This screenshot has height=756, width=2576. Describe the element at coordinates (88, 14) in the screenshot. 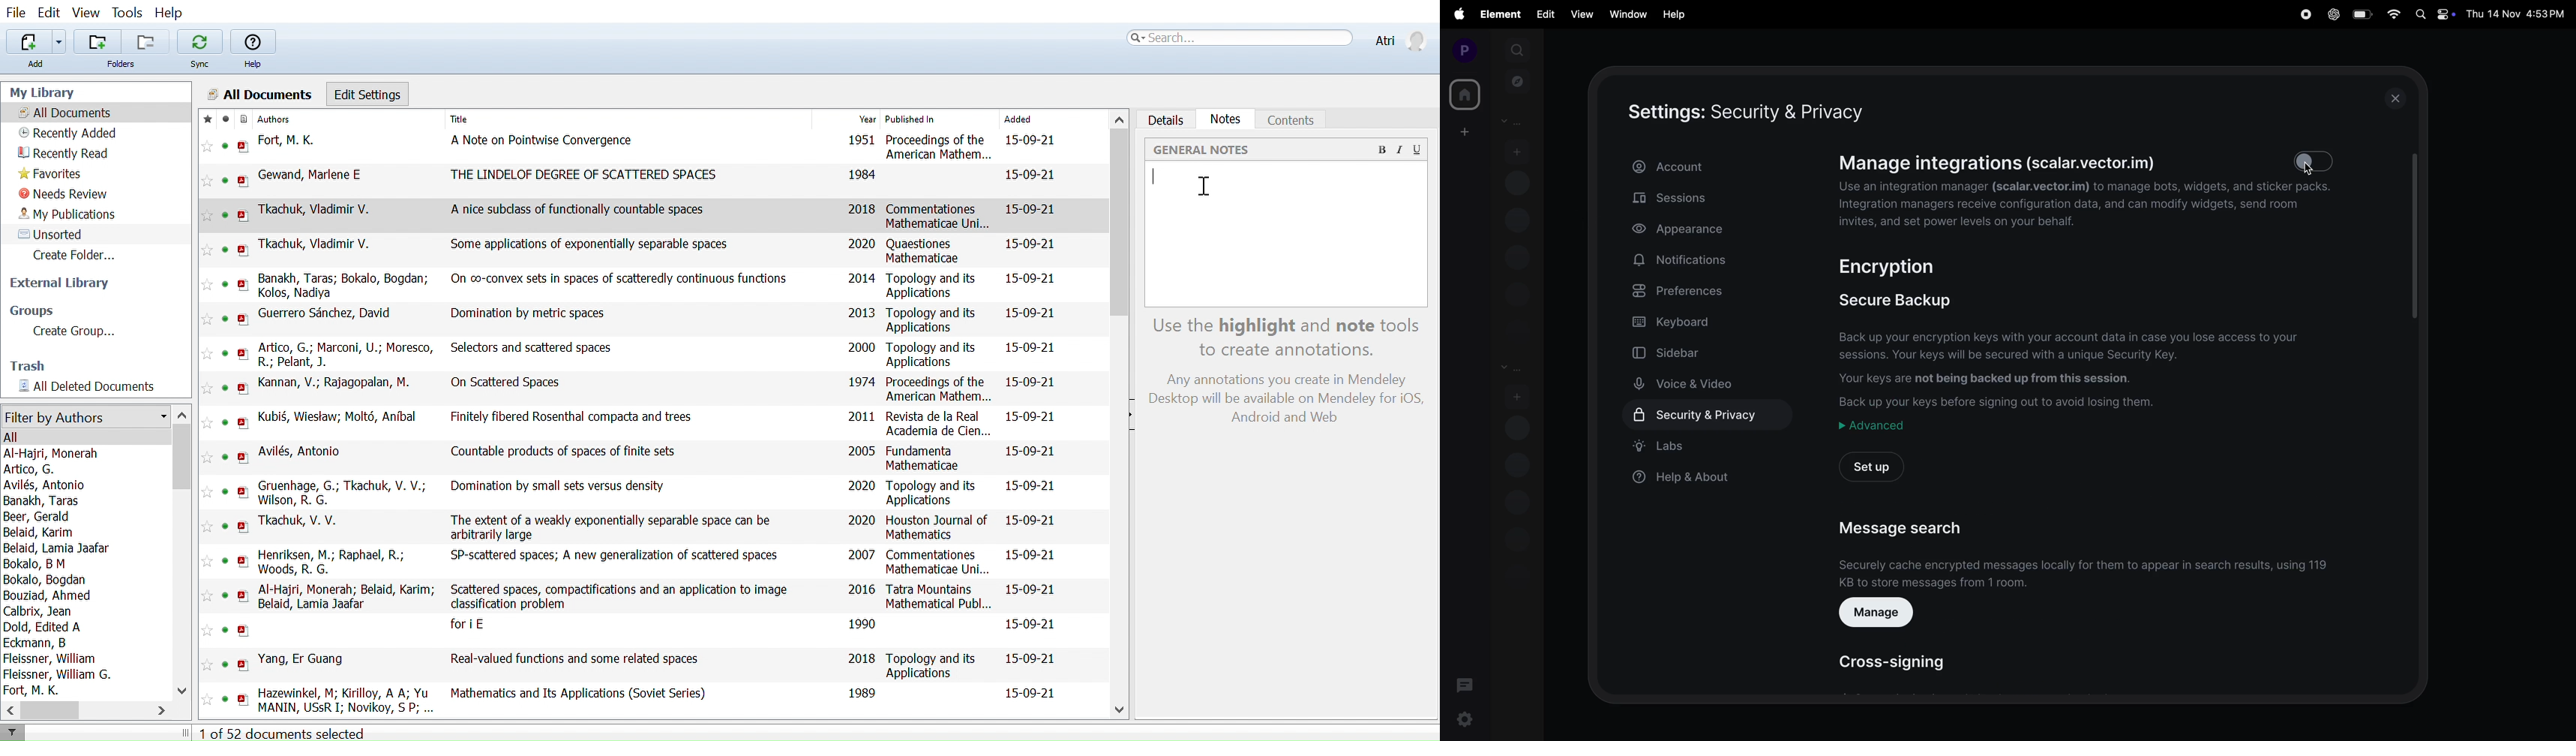

I see `View` at that location.